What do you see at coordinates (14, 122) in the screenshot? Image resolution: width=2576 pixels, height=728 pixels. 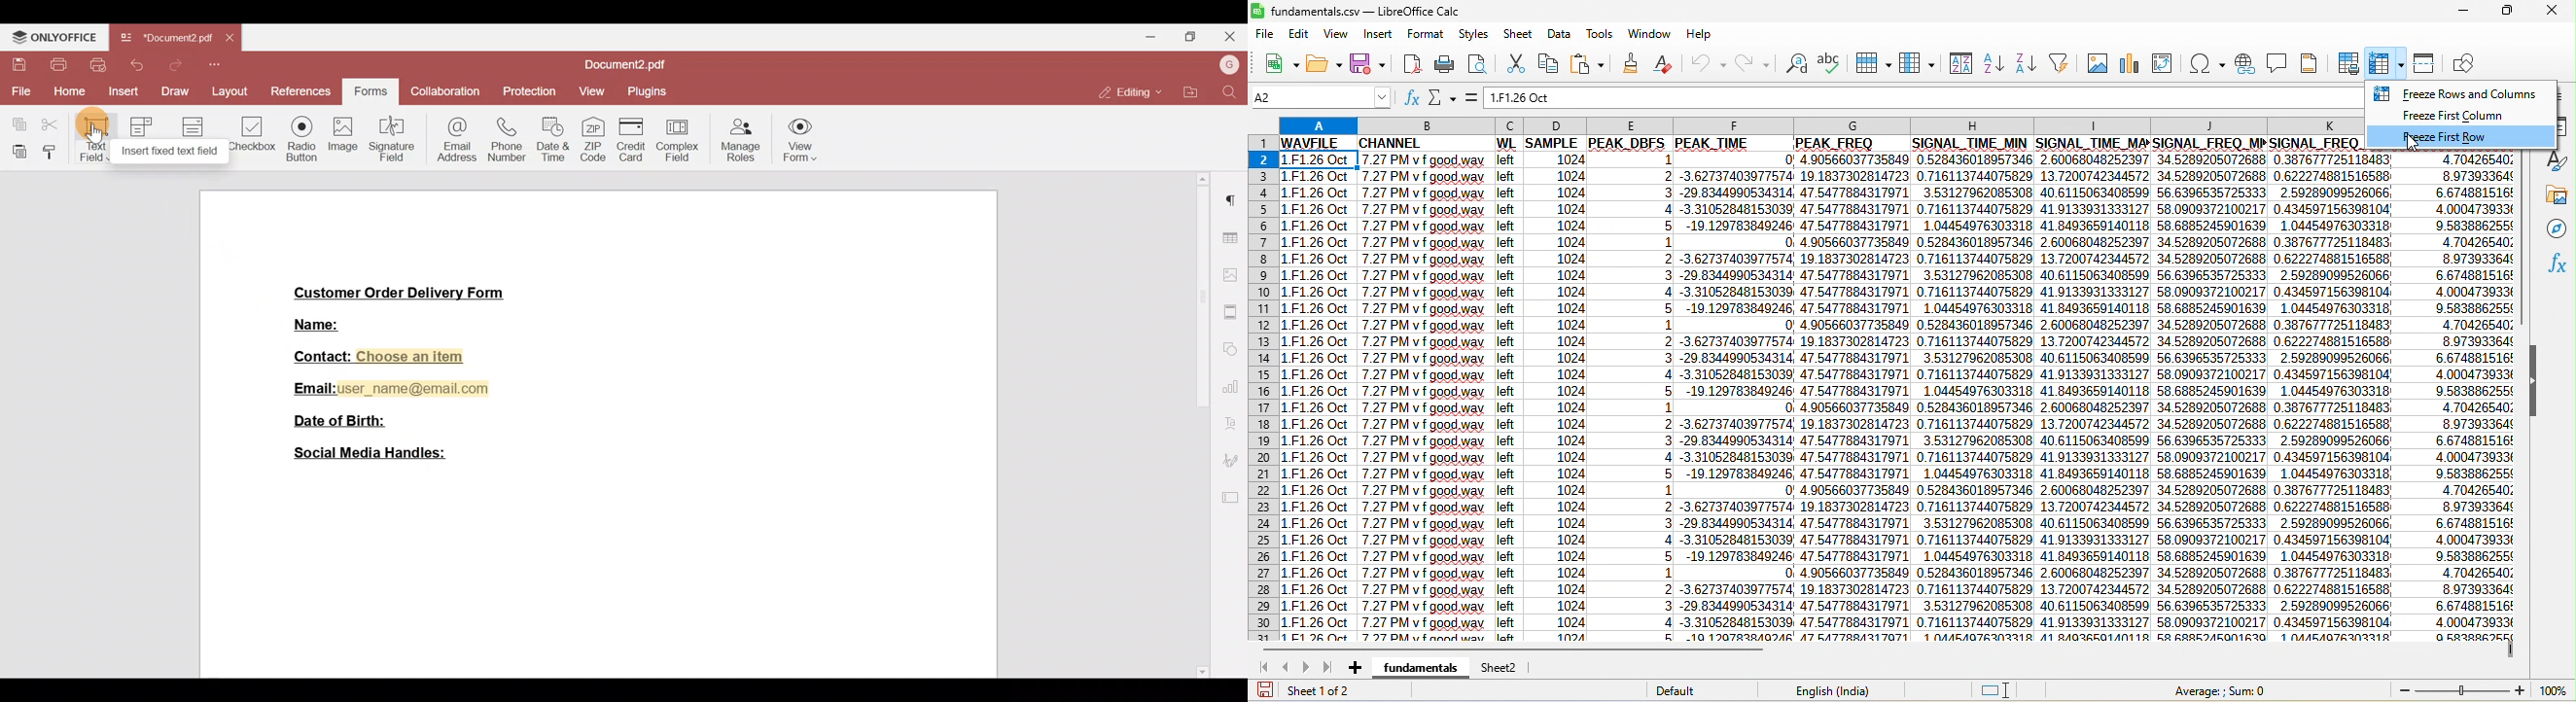 I see `Copy` at bounding box center [14, 122].